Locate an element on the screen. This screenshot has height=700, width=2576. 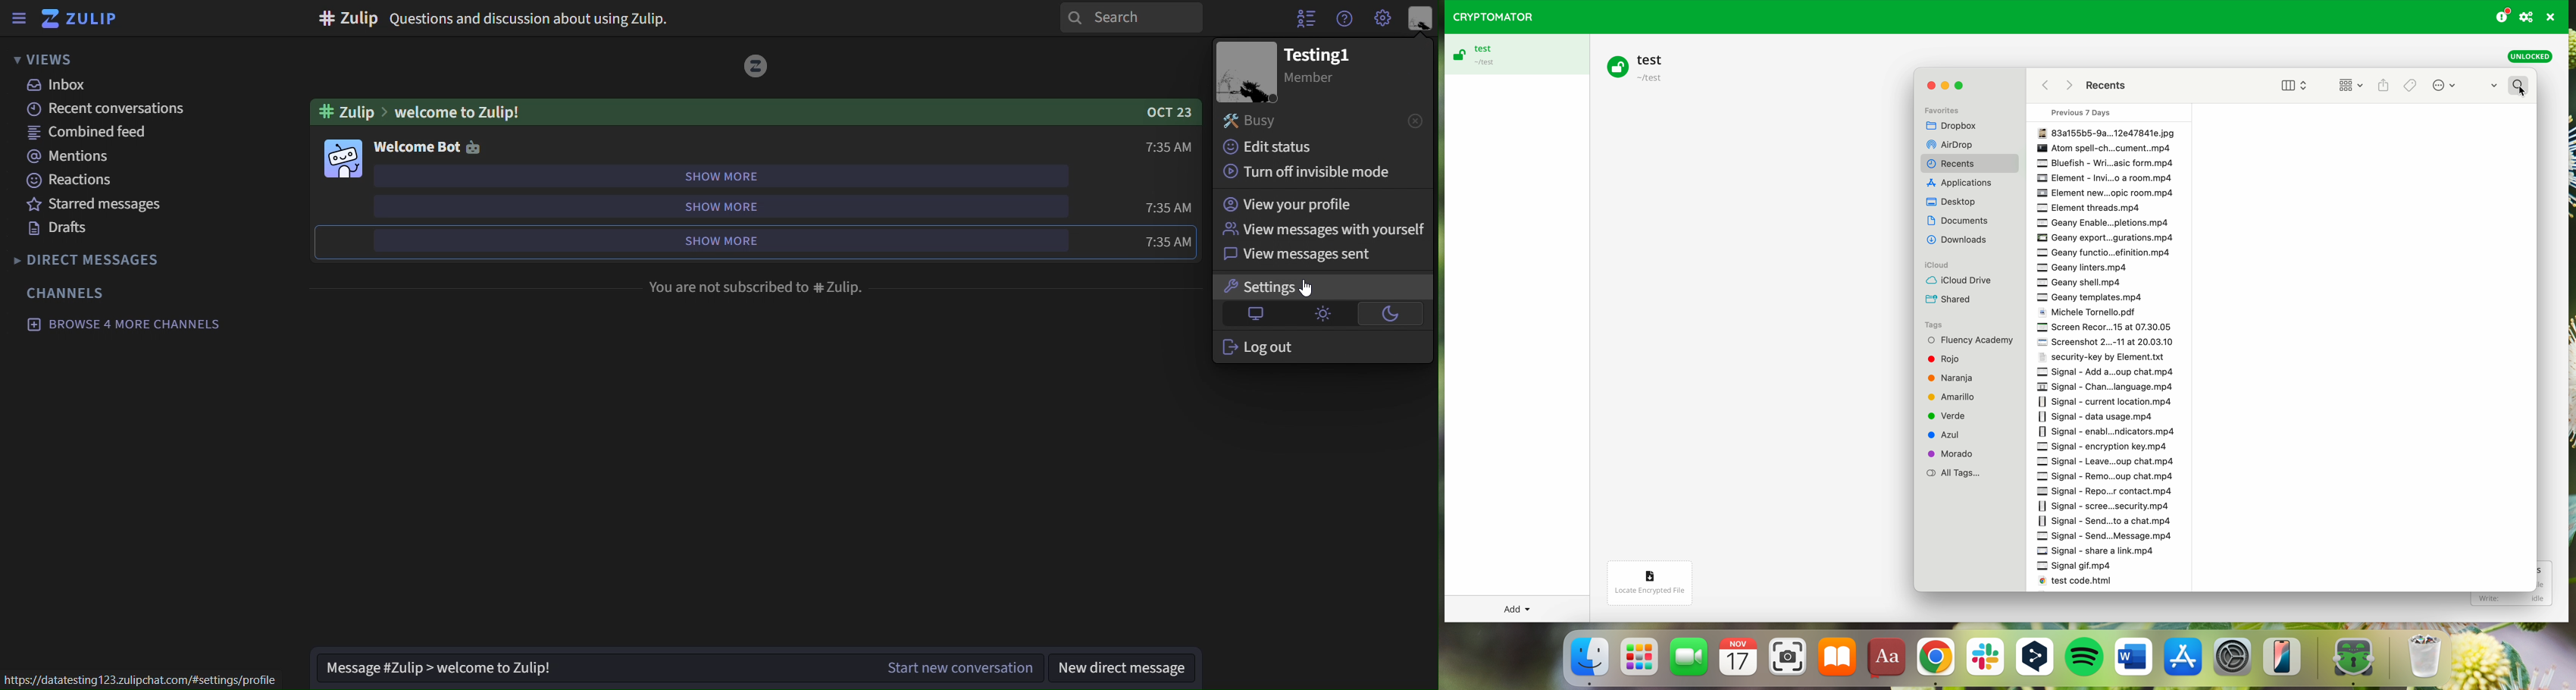
reactions is located at coordinates (67, 180).